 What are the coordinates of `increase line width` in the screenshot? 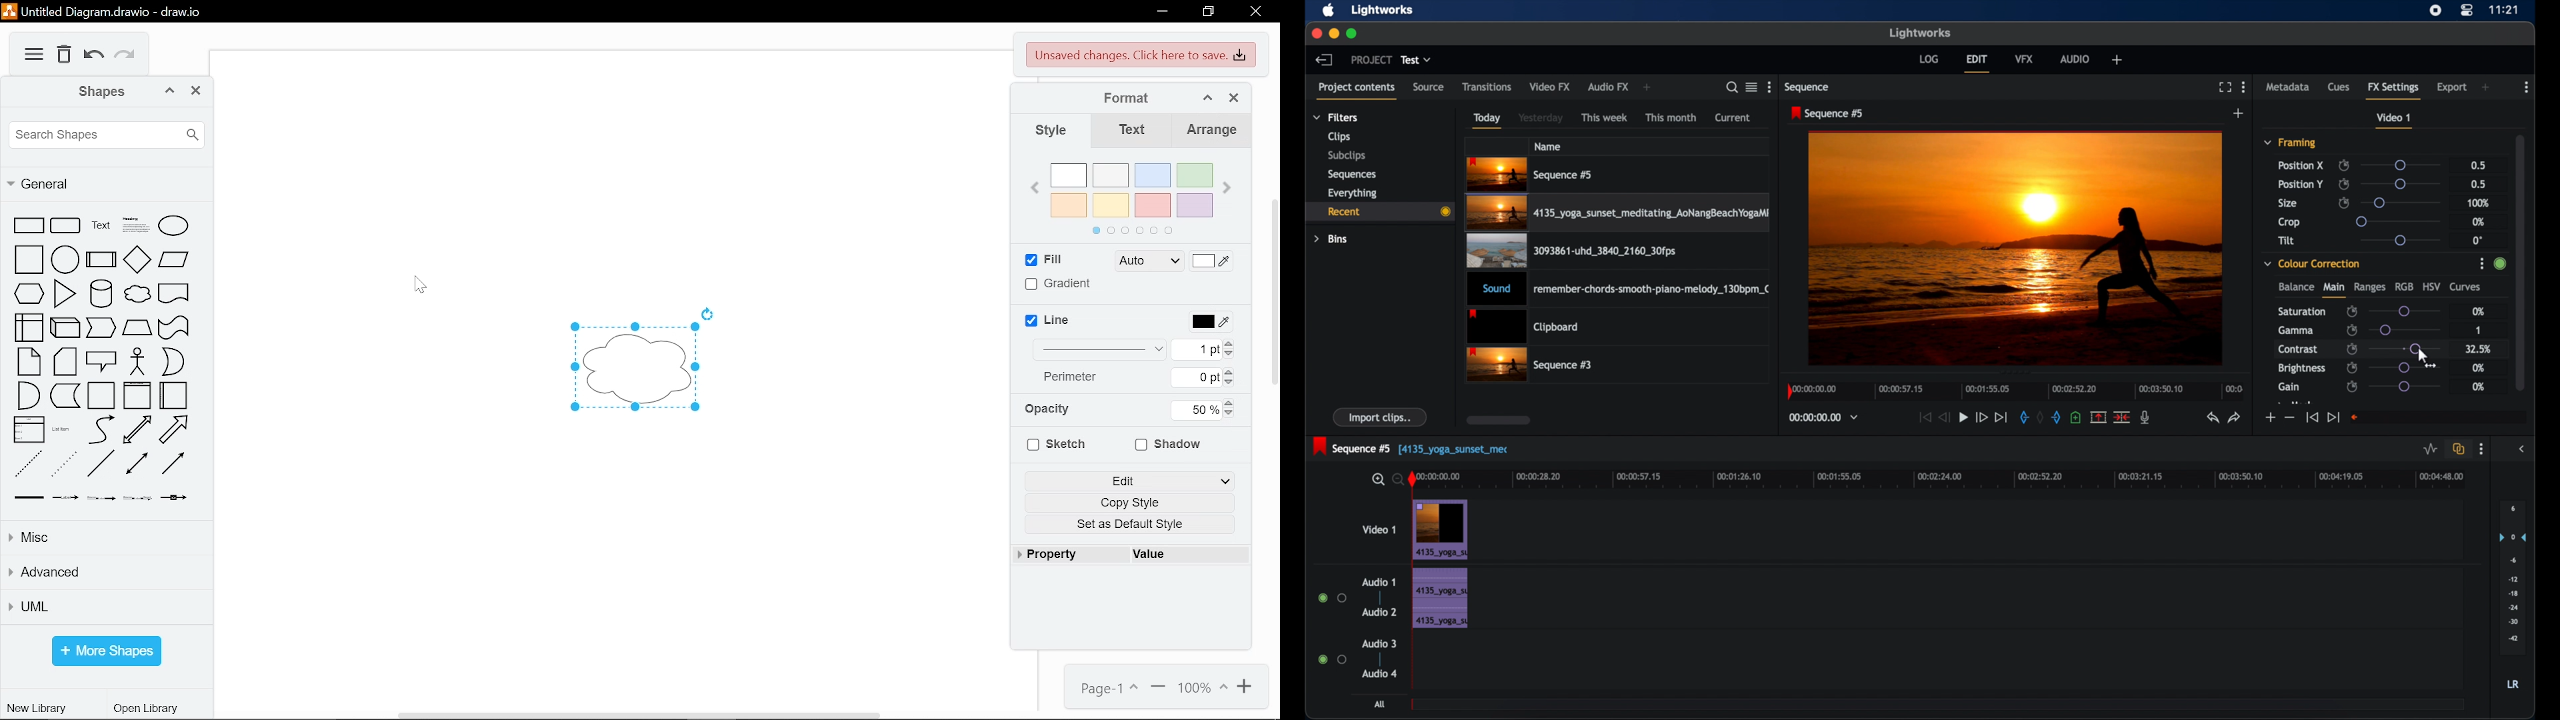 It's located at (1230, 343).